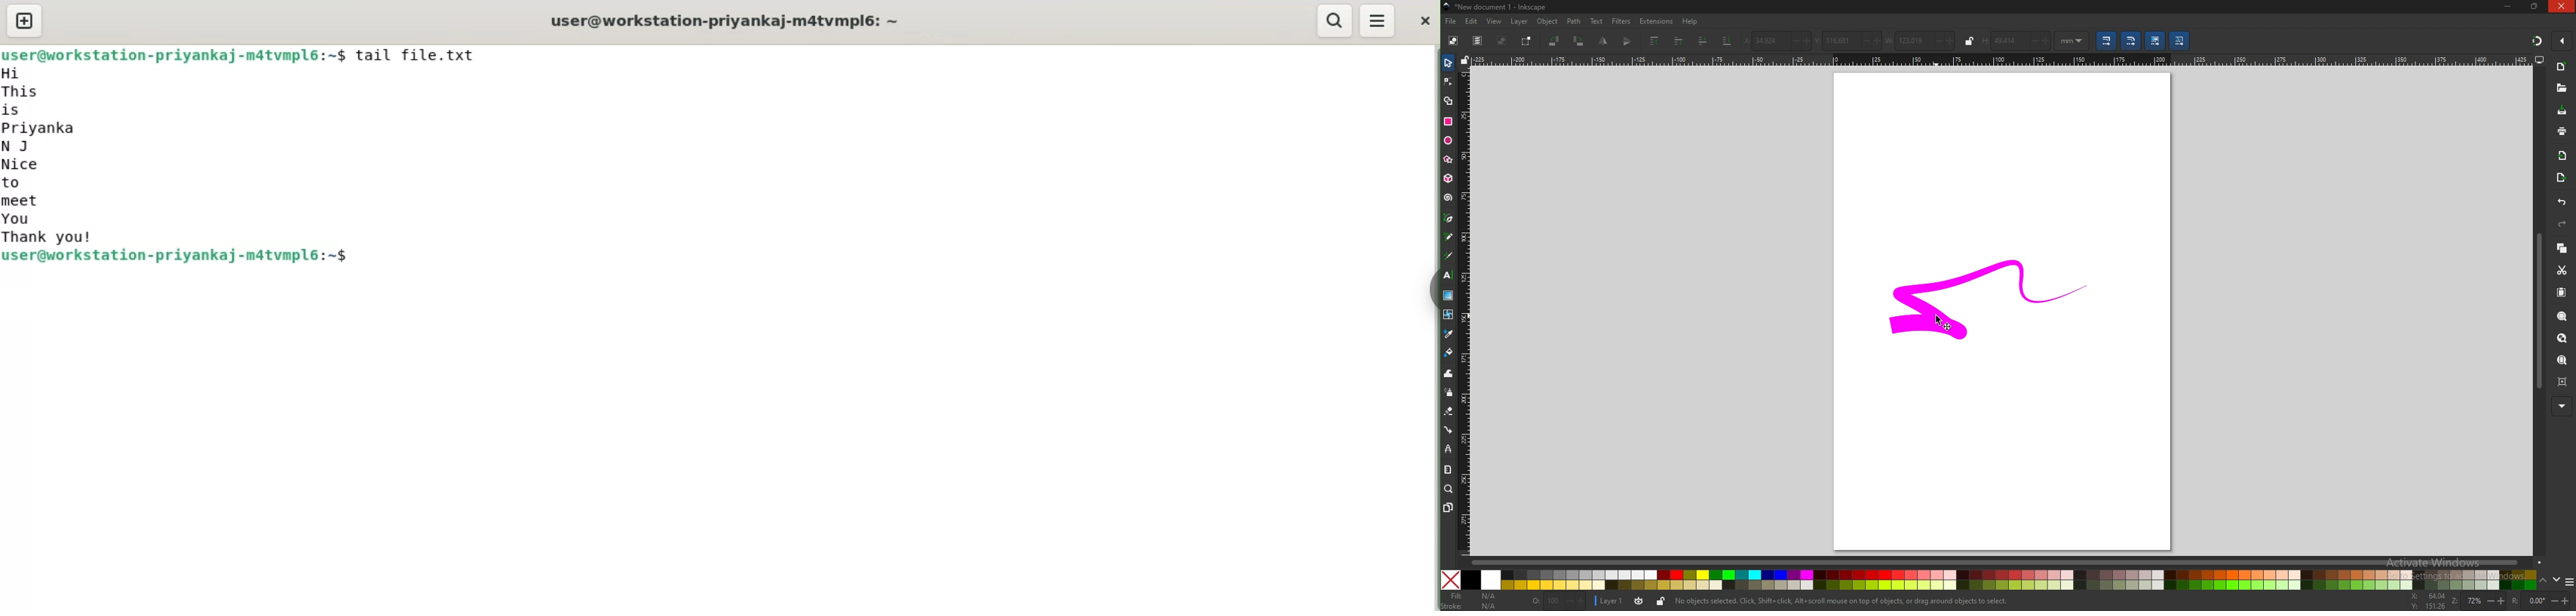 Image resolution: width=2576 pixels, height=616 pixels. I want to click on pencil, so click(1449, 236).